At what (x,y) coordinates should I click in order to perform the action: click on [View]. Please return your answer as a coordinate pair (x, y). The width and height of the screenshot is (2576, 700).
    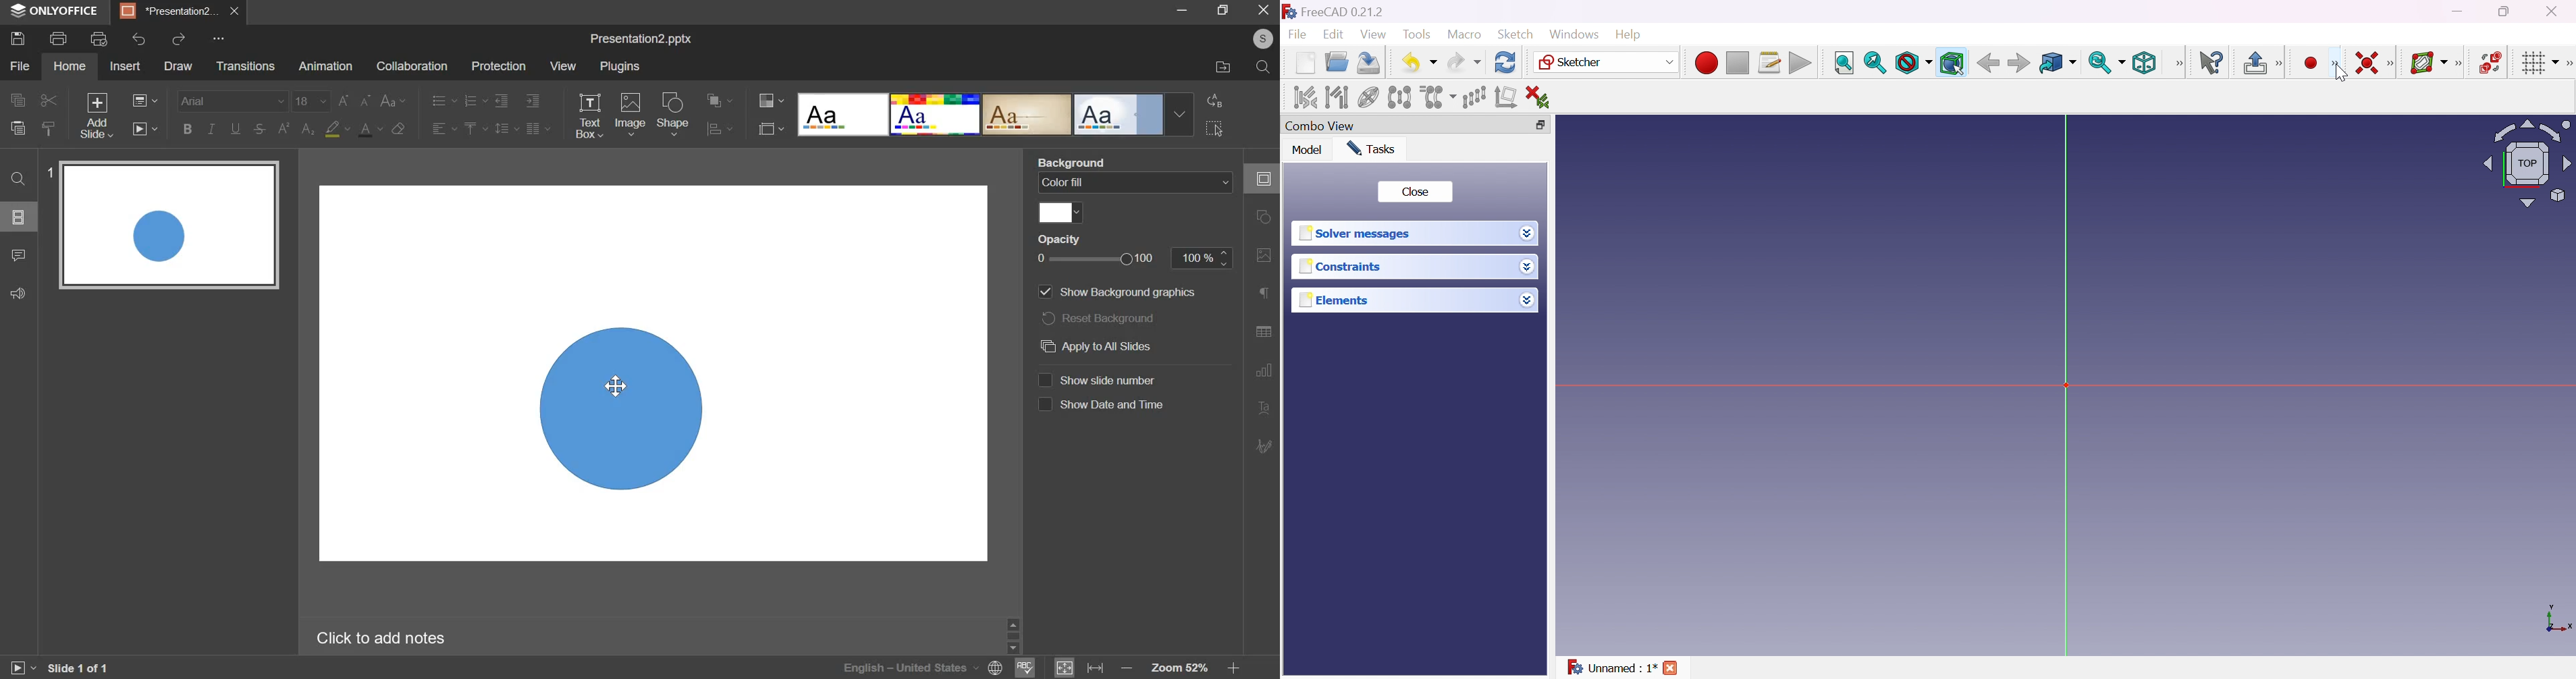
    Looking at the image, I should click on (2178, 63).